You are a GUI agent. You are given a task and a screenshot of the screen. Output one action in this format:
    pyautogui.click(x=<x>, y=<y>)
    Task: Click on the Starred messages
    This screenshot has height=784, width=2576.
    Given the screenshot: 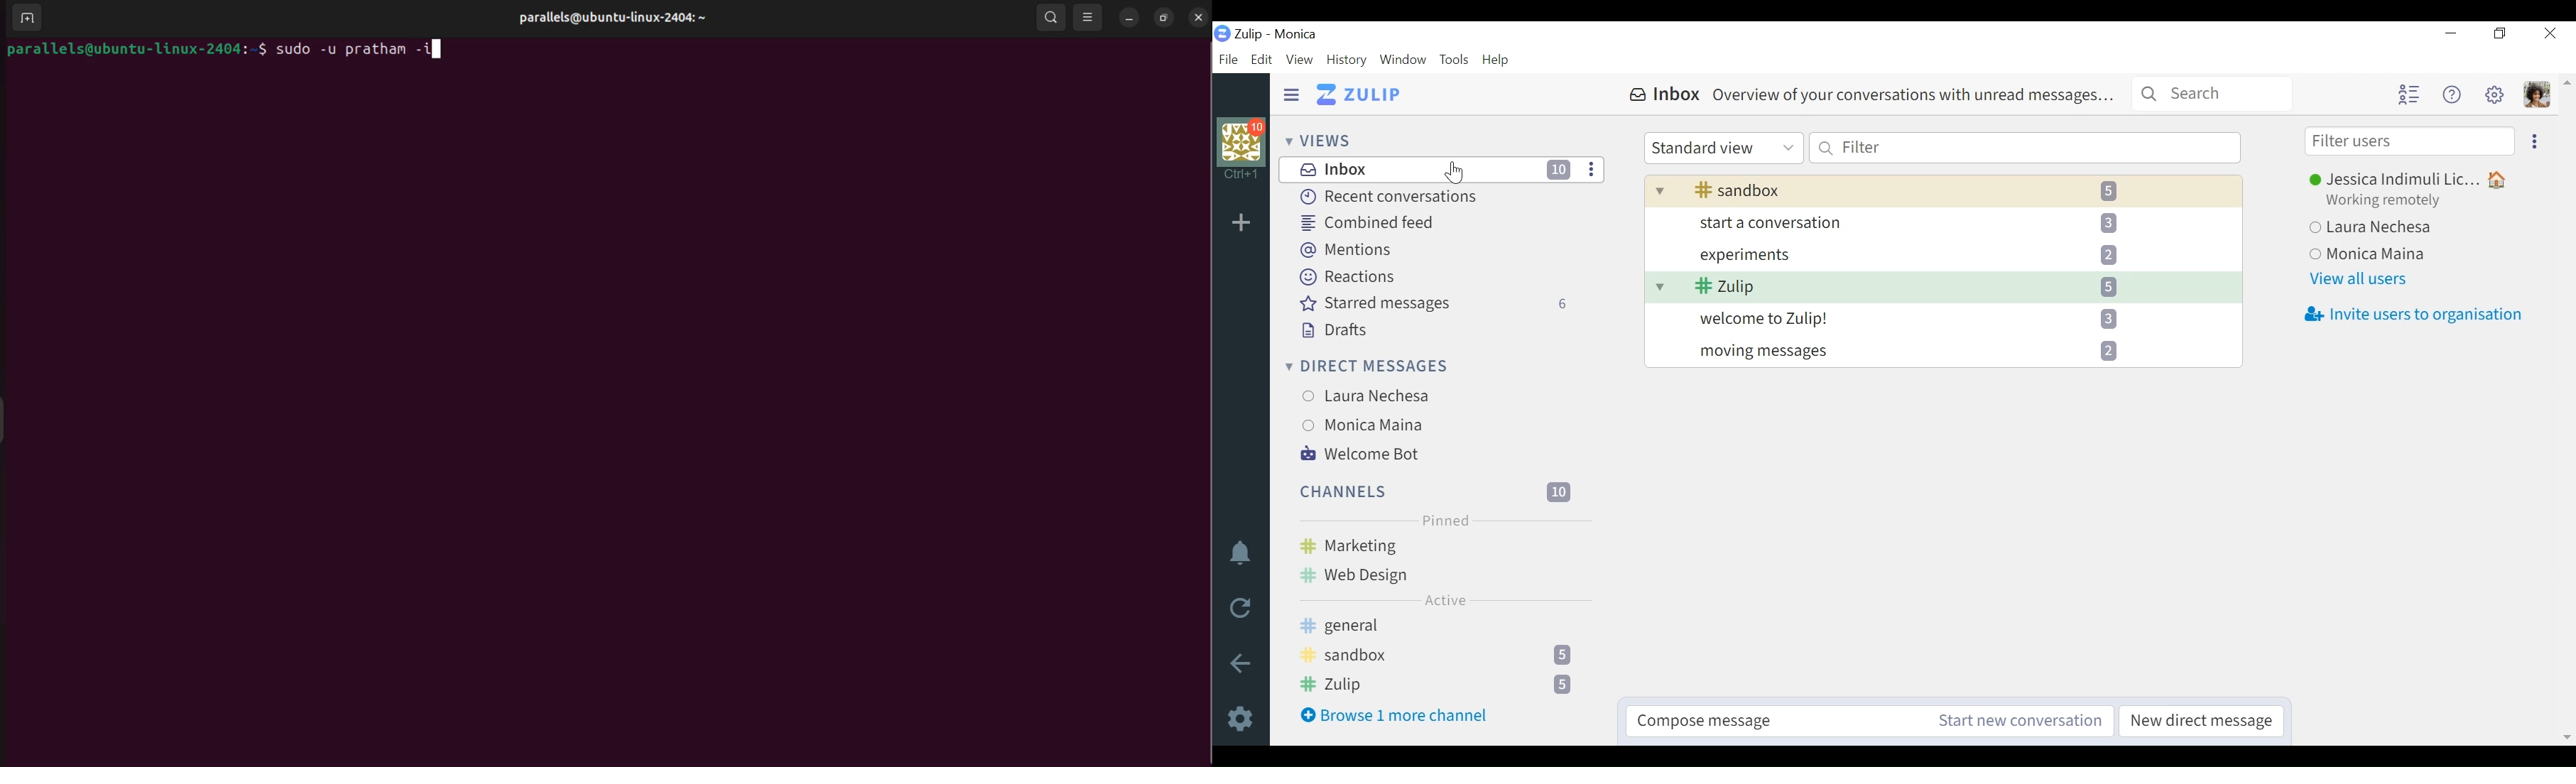 What is the action you would take?
    pyautogui.click(x=1440, y=305)
    